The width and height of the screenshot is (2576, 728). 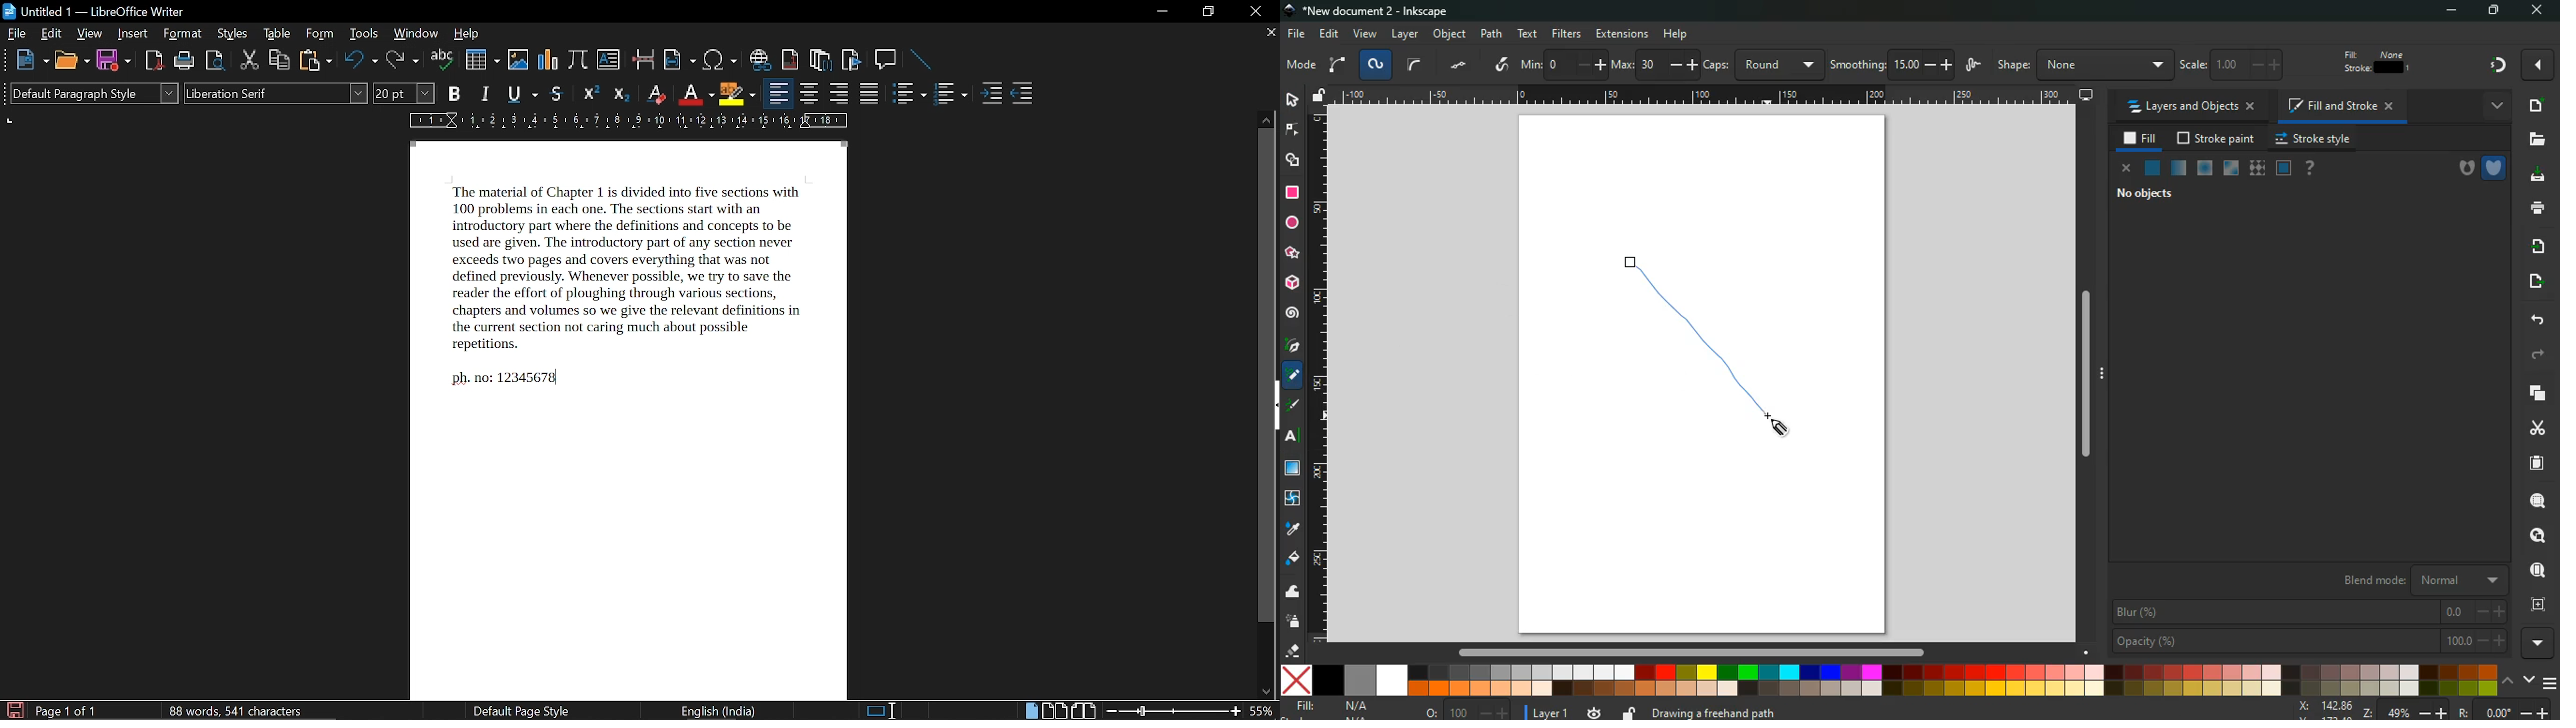 I want to click on decrease indent, so click(x=1024, y=96).